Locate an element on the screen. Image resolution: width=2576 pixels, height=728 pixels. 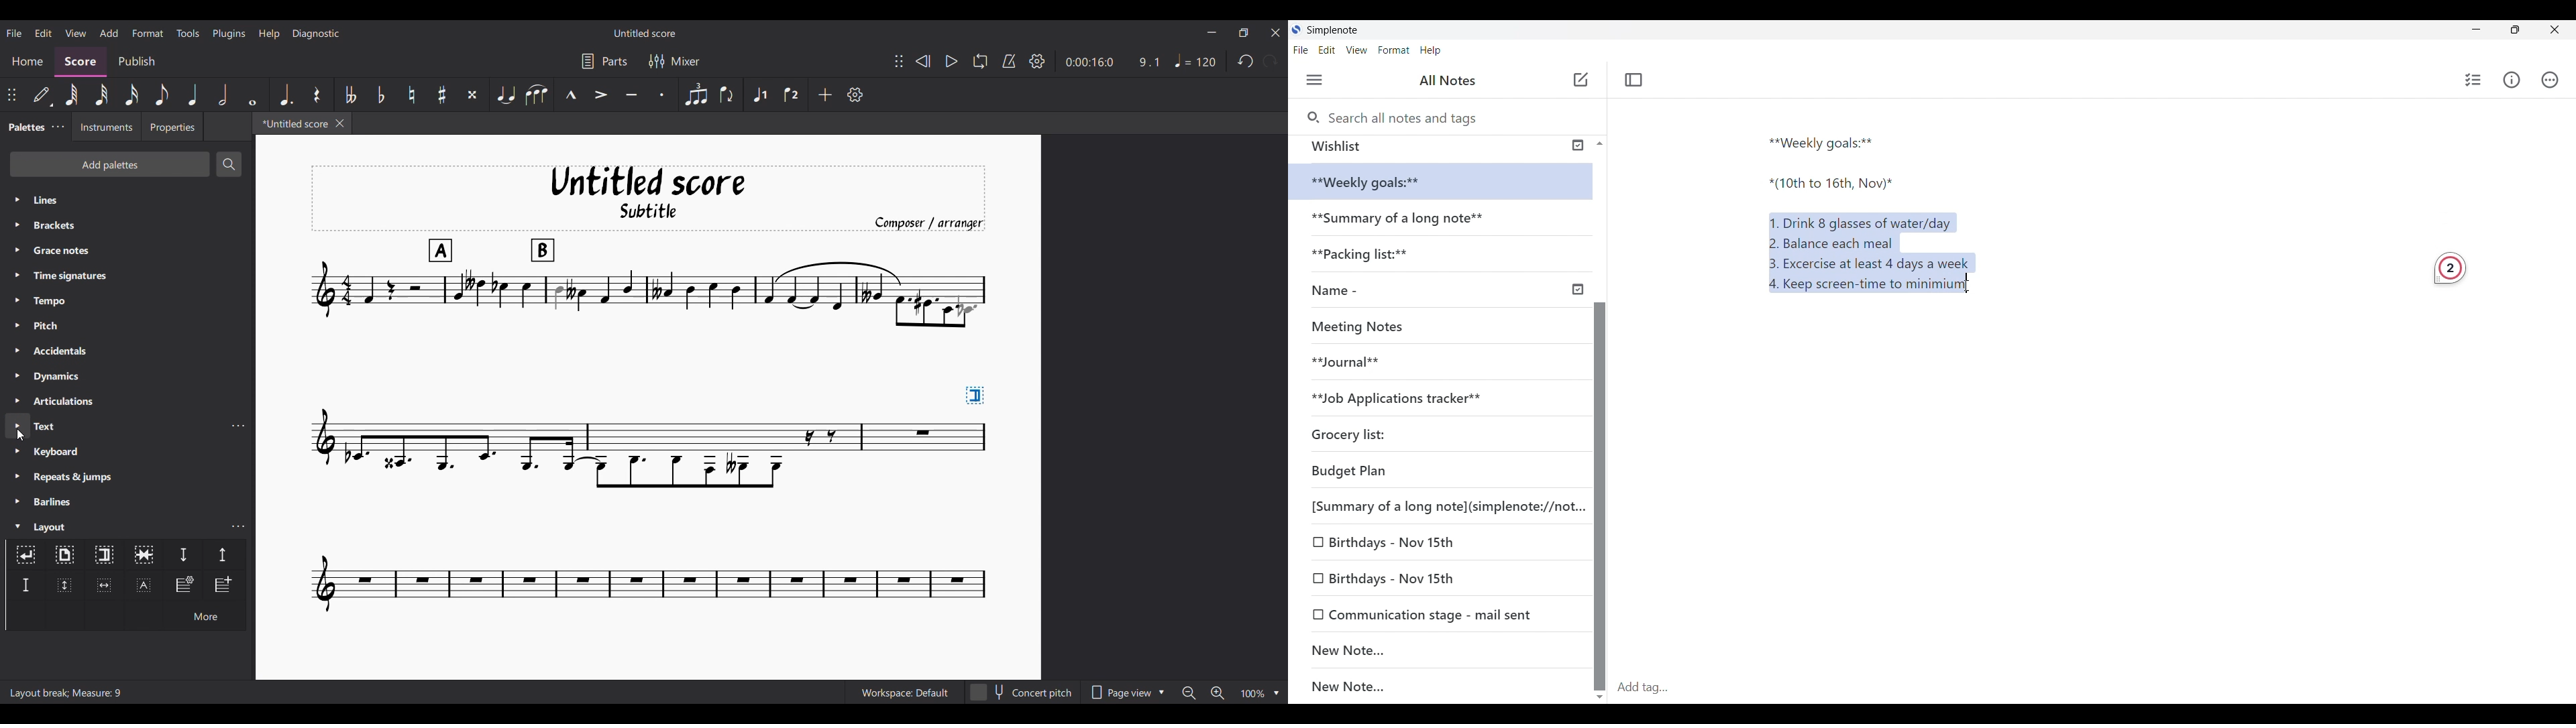
8th note is located at coordinates (162, 95).